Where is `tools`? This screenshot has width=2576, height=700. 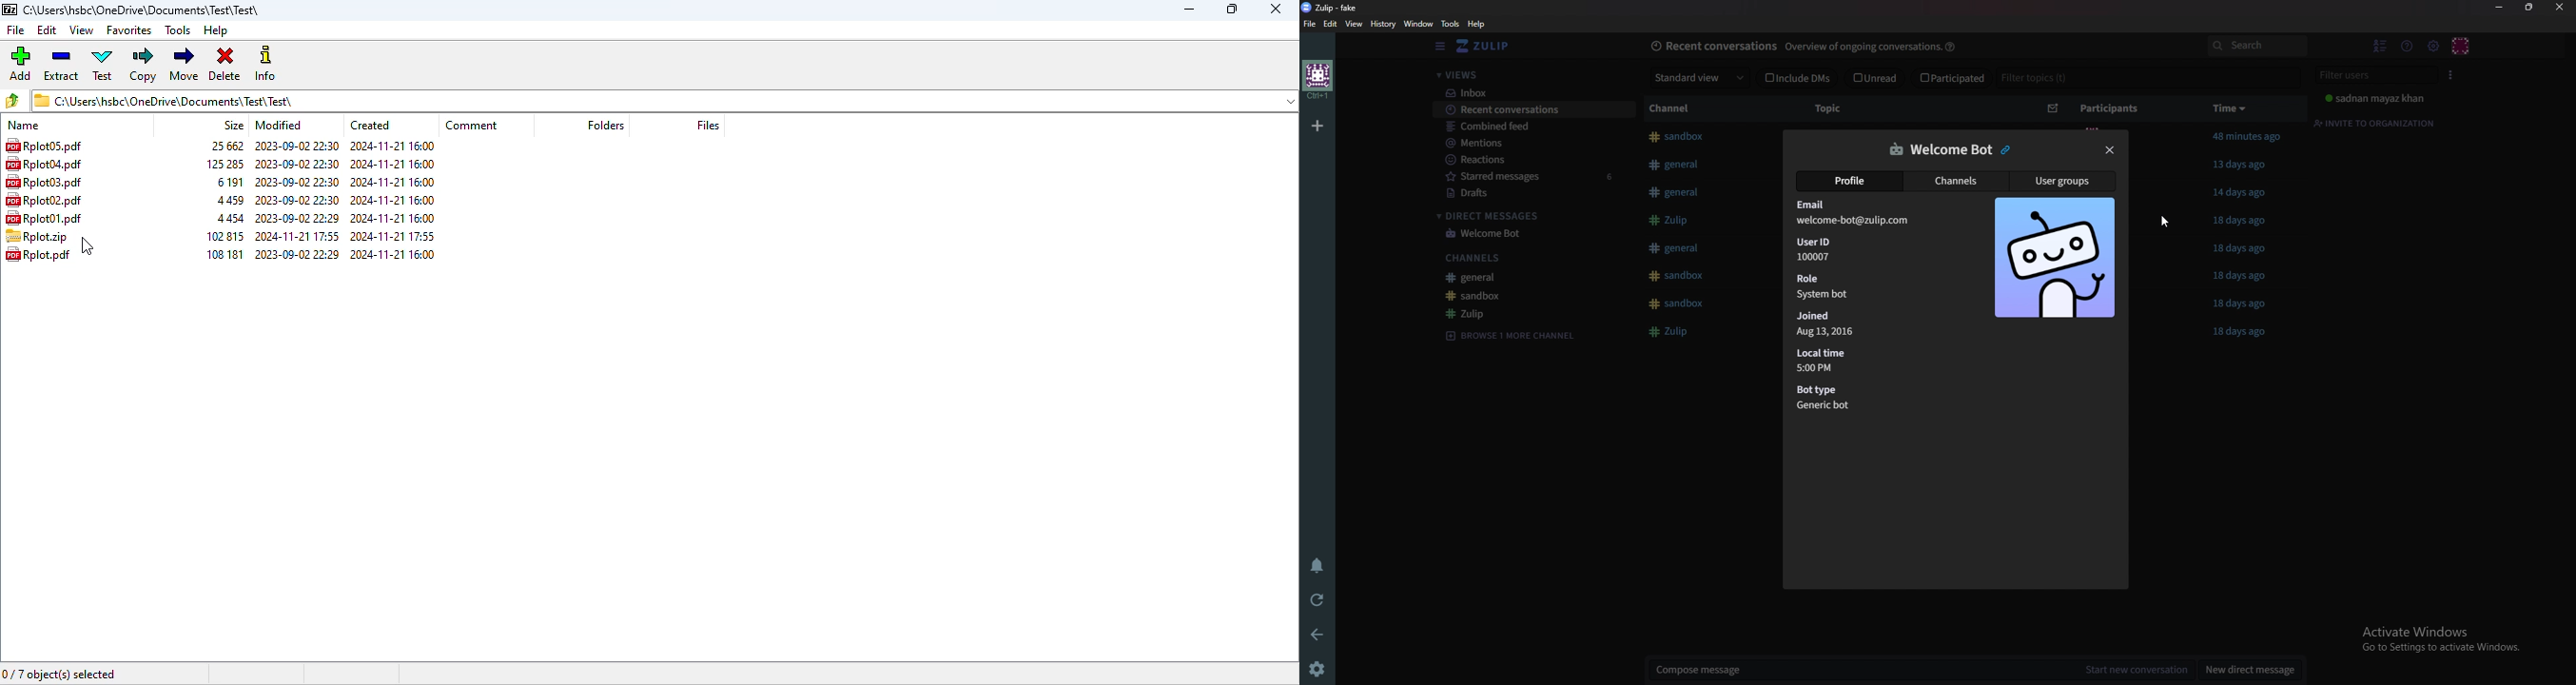
tools is located at coordinates (179, 29).